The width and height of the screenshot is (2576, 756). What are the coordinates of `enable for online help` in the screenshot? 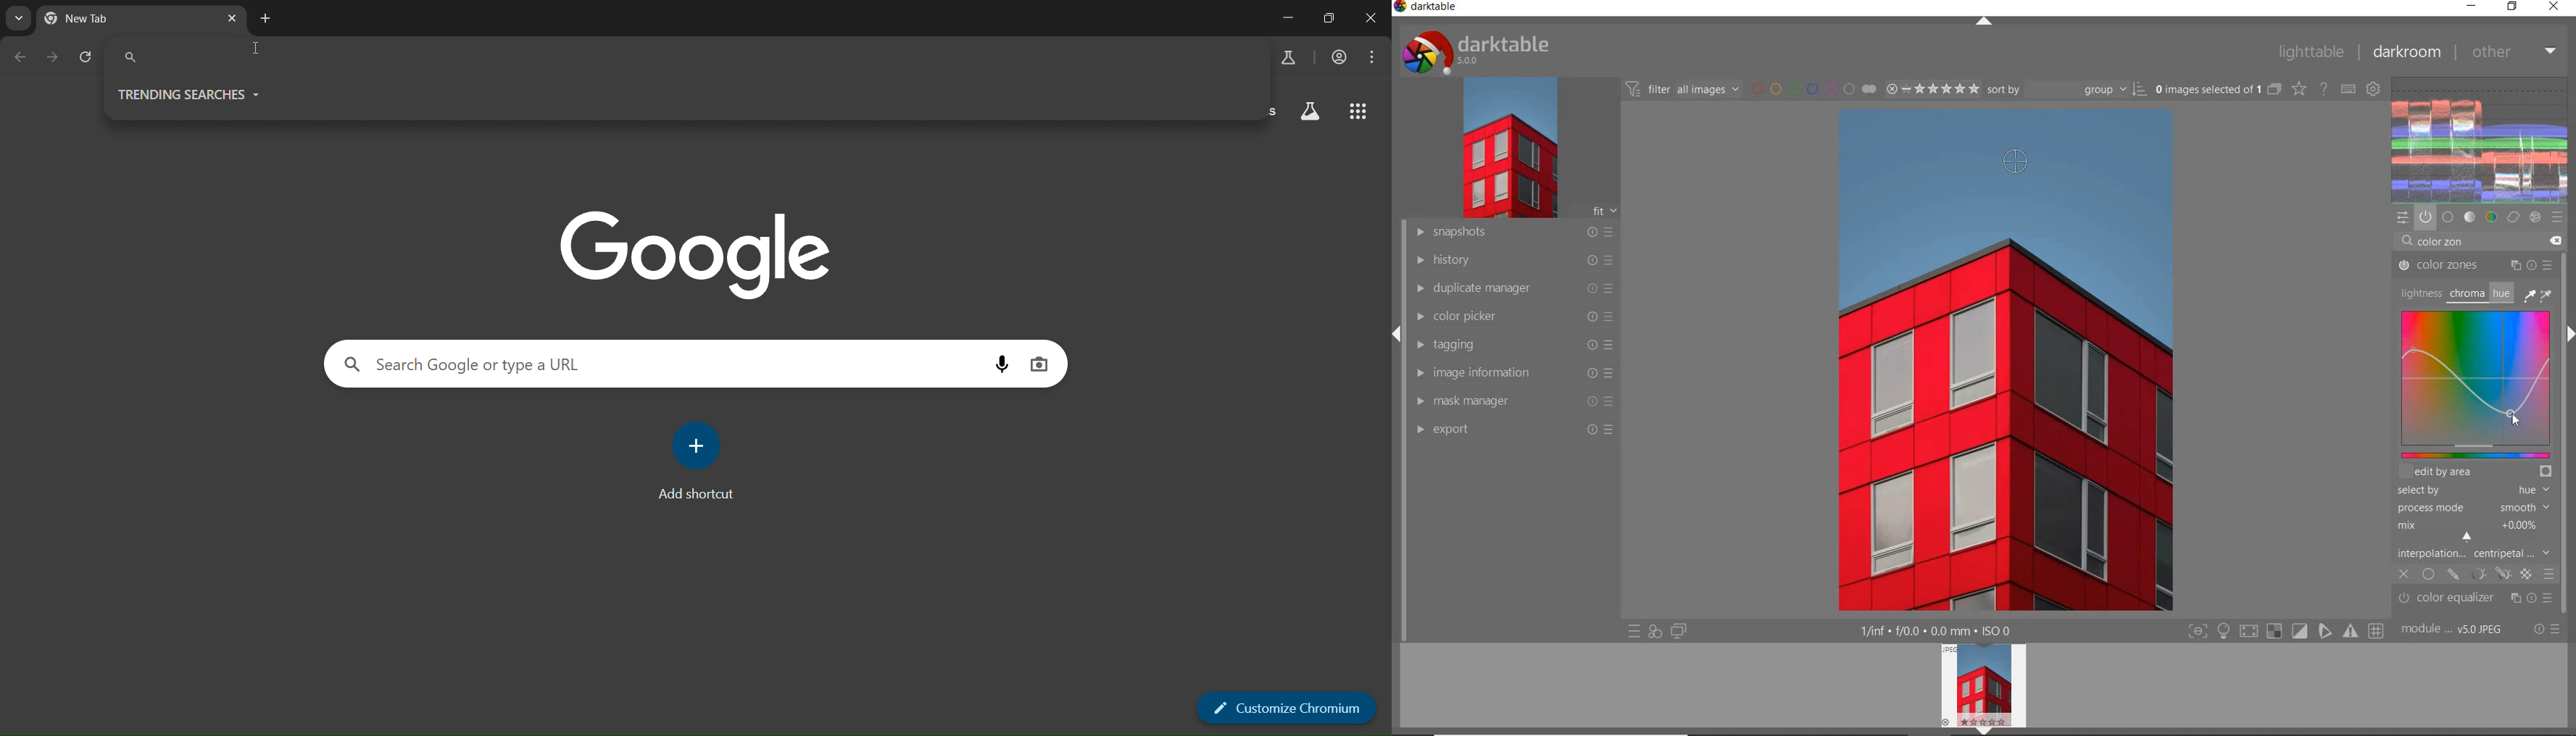 It's located at (2325, 88).